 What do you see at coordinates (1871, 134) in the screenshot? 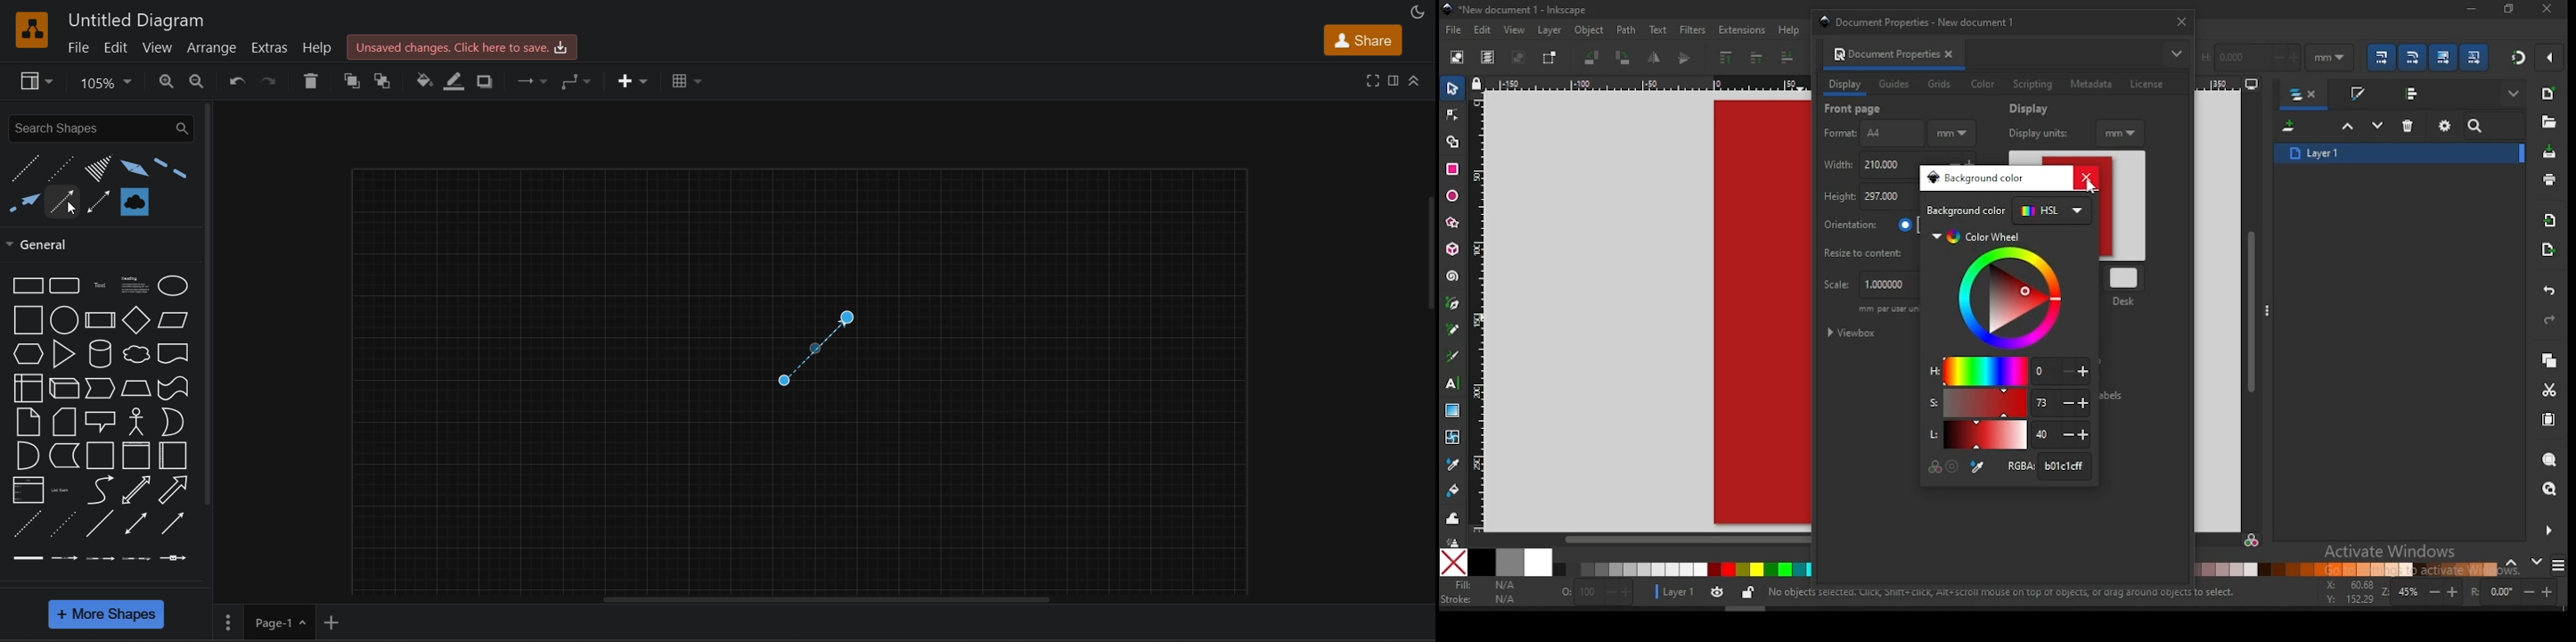
I see `page format` at bounding box center [1871, 134].